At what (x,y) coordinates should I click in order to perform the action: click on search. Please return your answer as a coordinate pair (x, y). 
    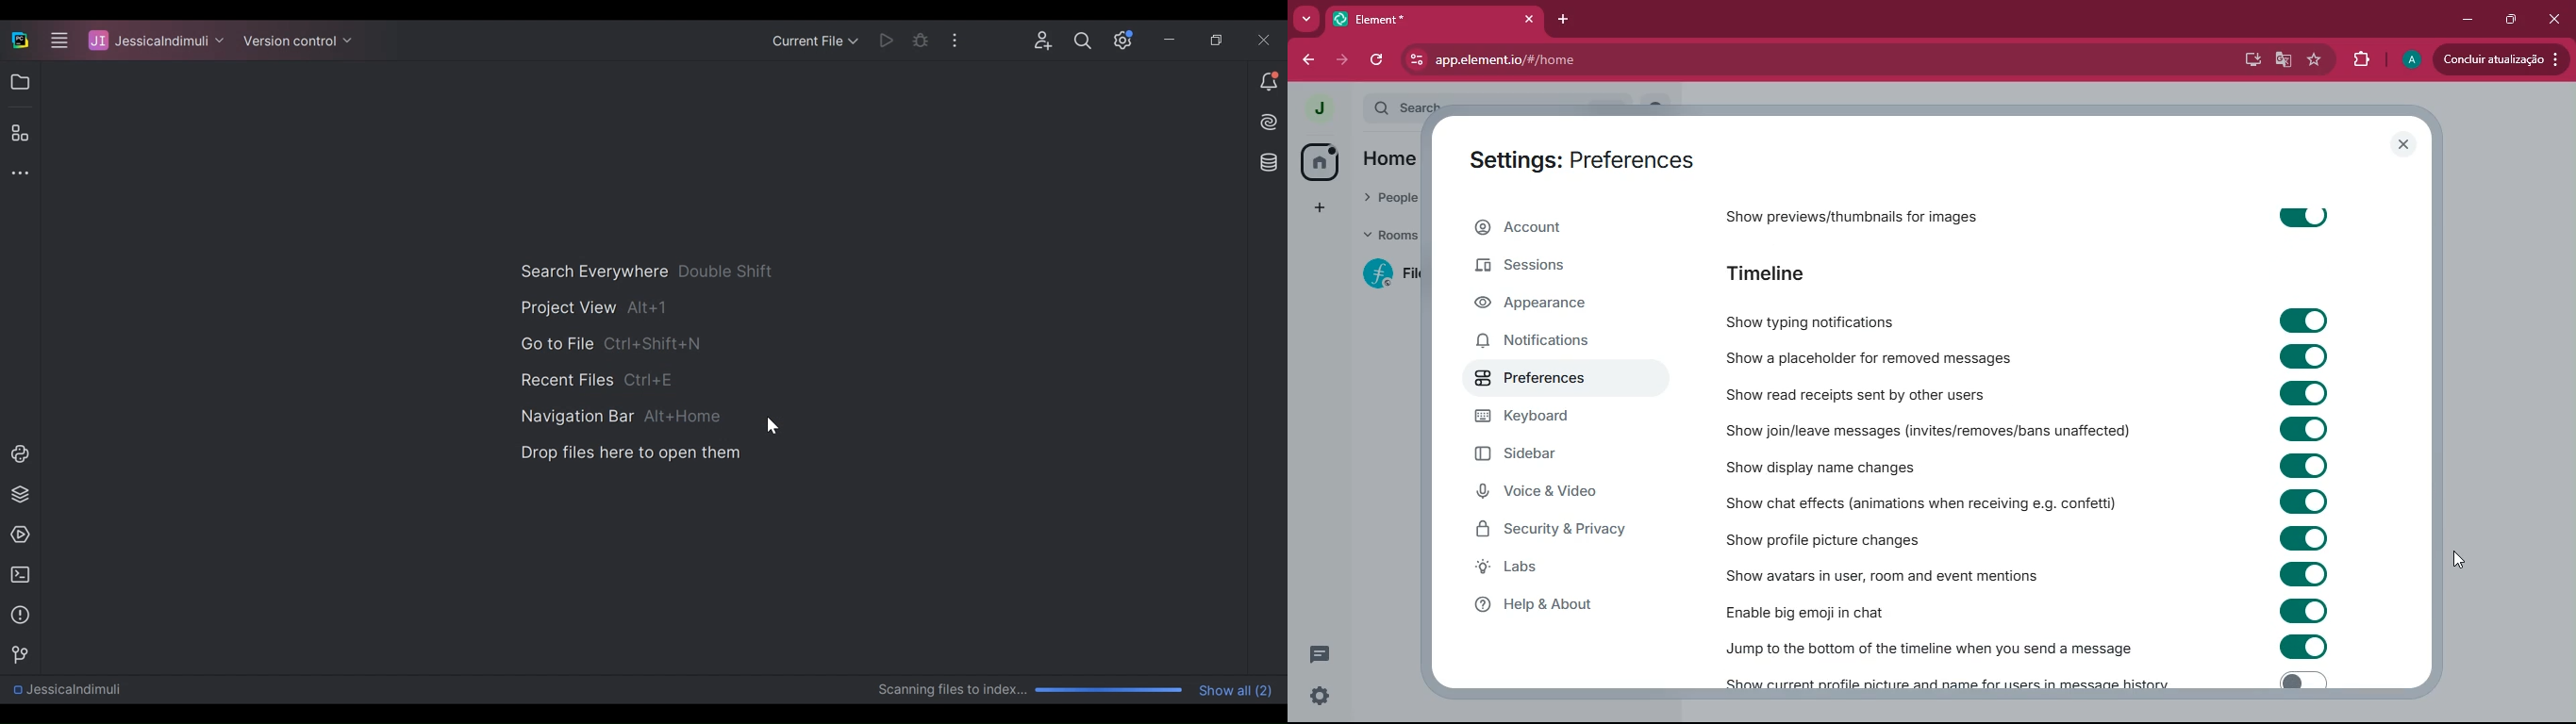
    Looking at the image, I should click on (1413, 104).